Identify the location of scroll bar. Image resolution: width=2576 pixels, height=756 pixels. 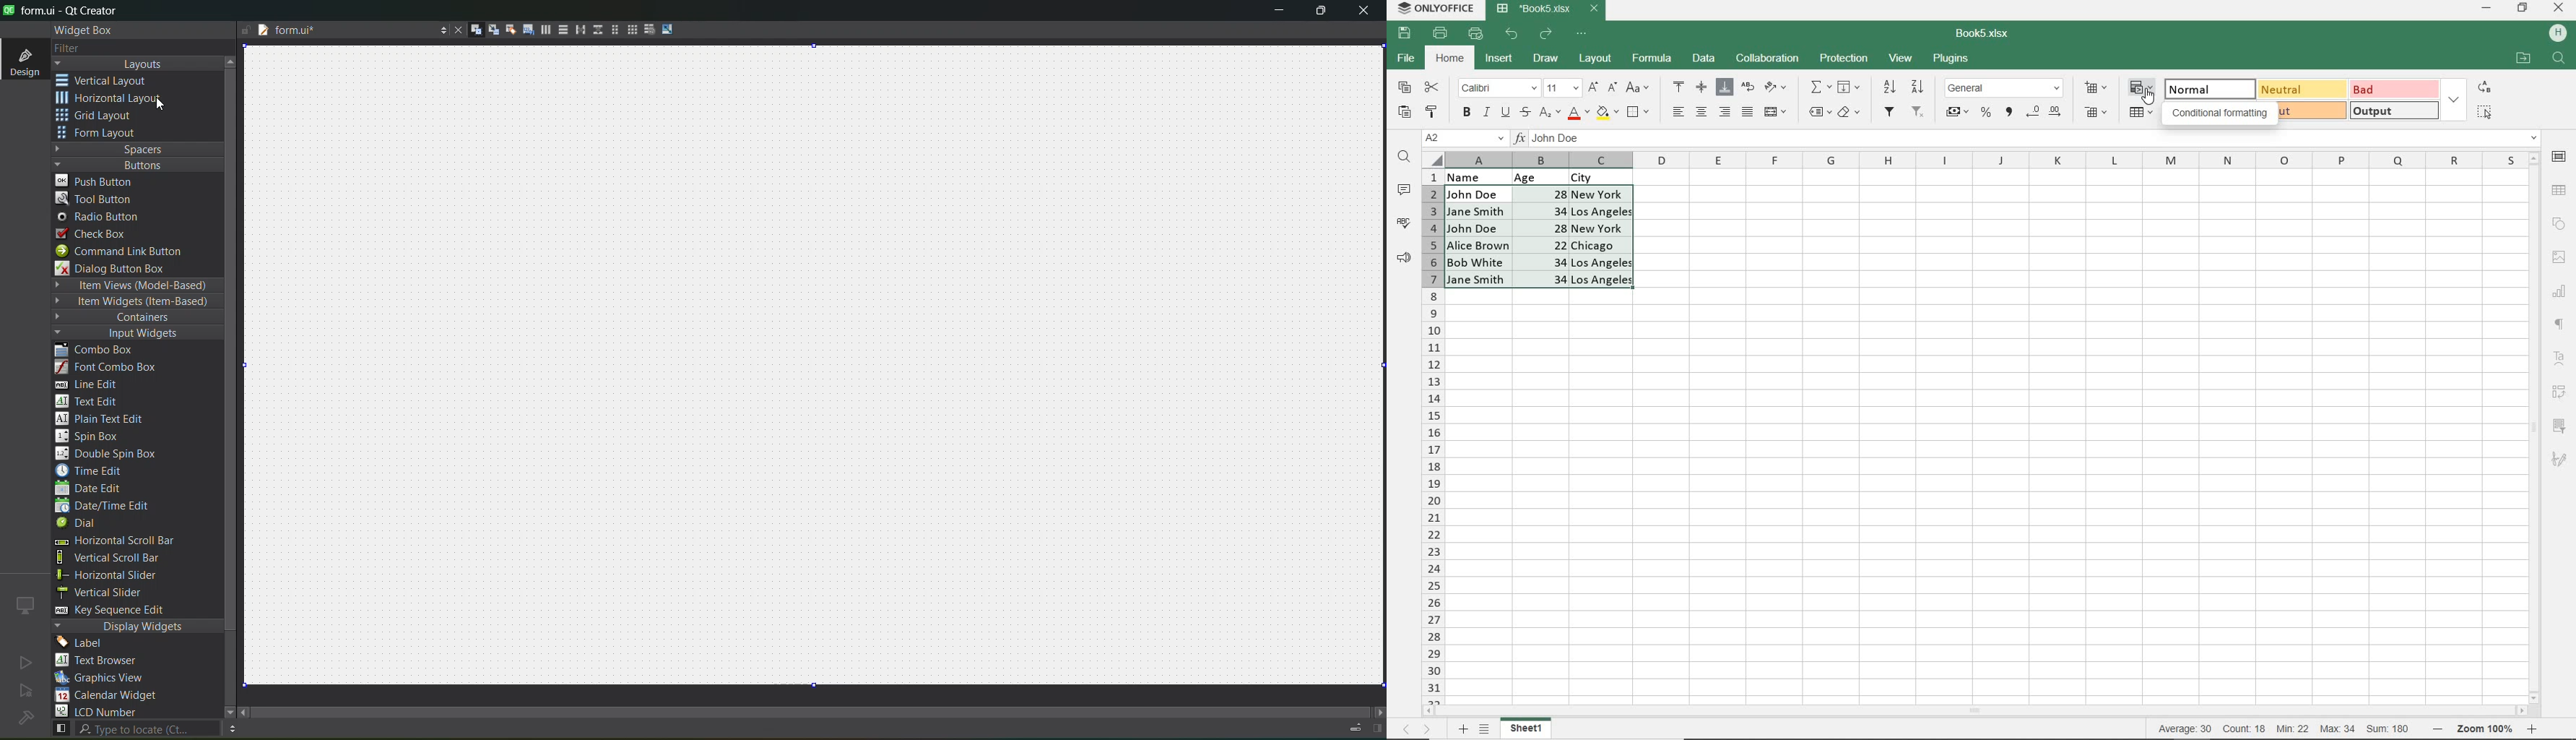
(822, 708).